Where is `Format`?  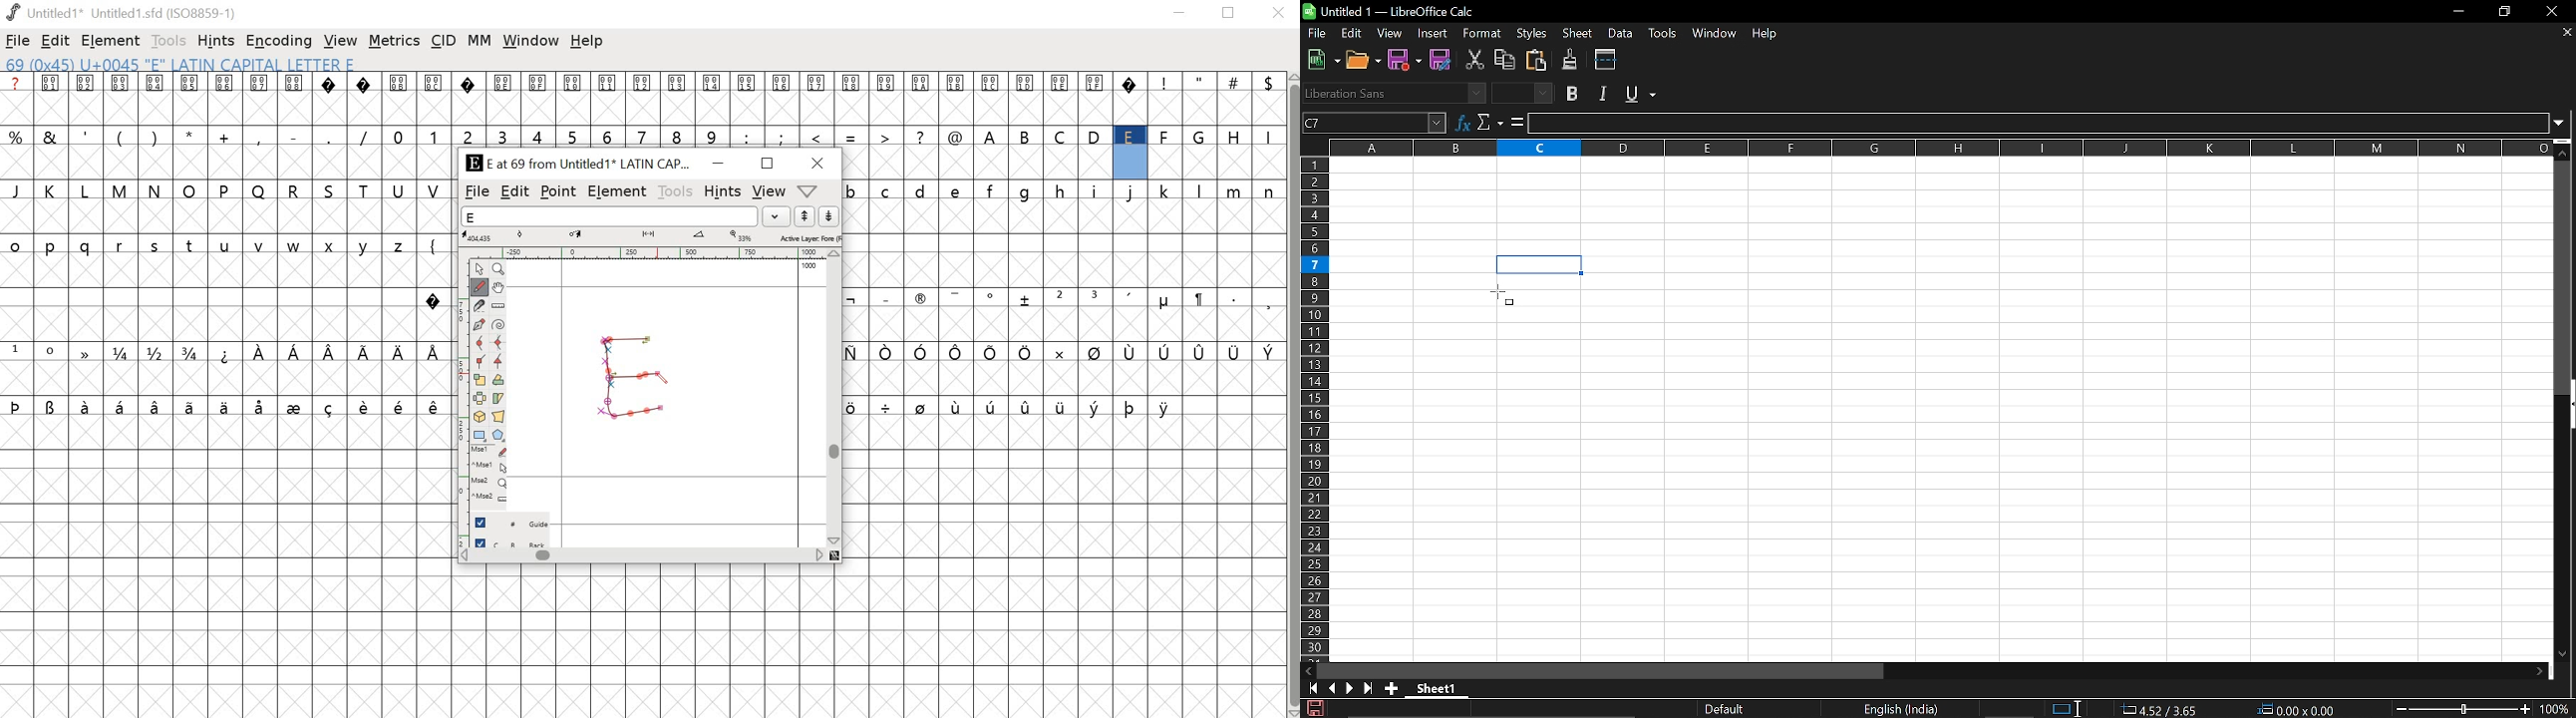
Format is located at coordinates (1478, 34).